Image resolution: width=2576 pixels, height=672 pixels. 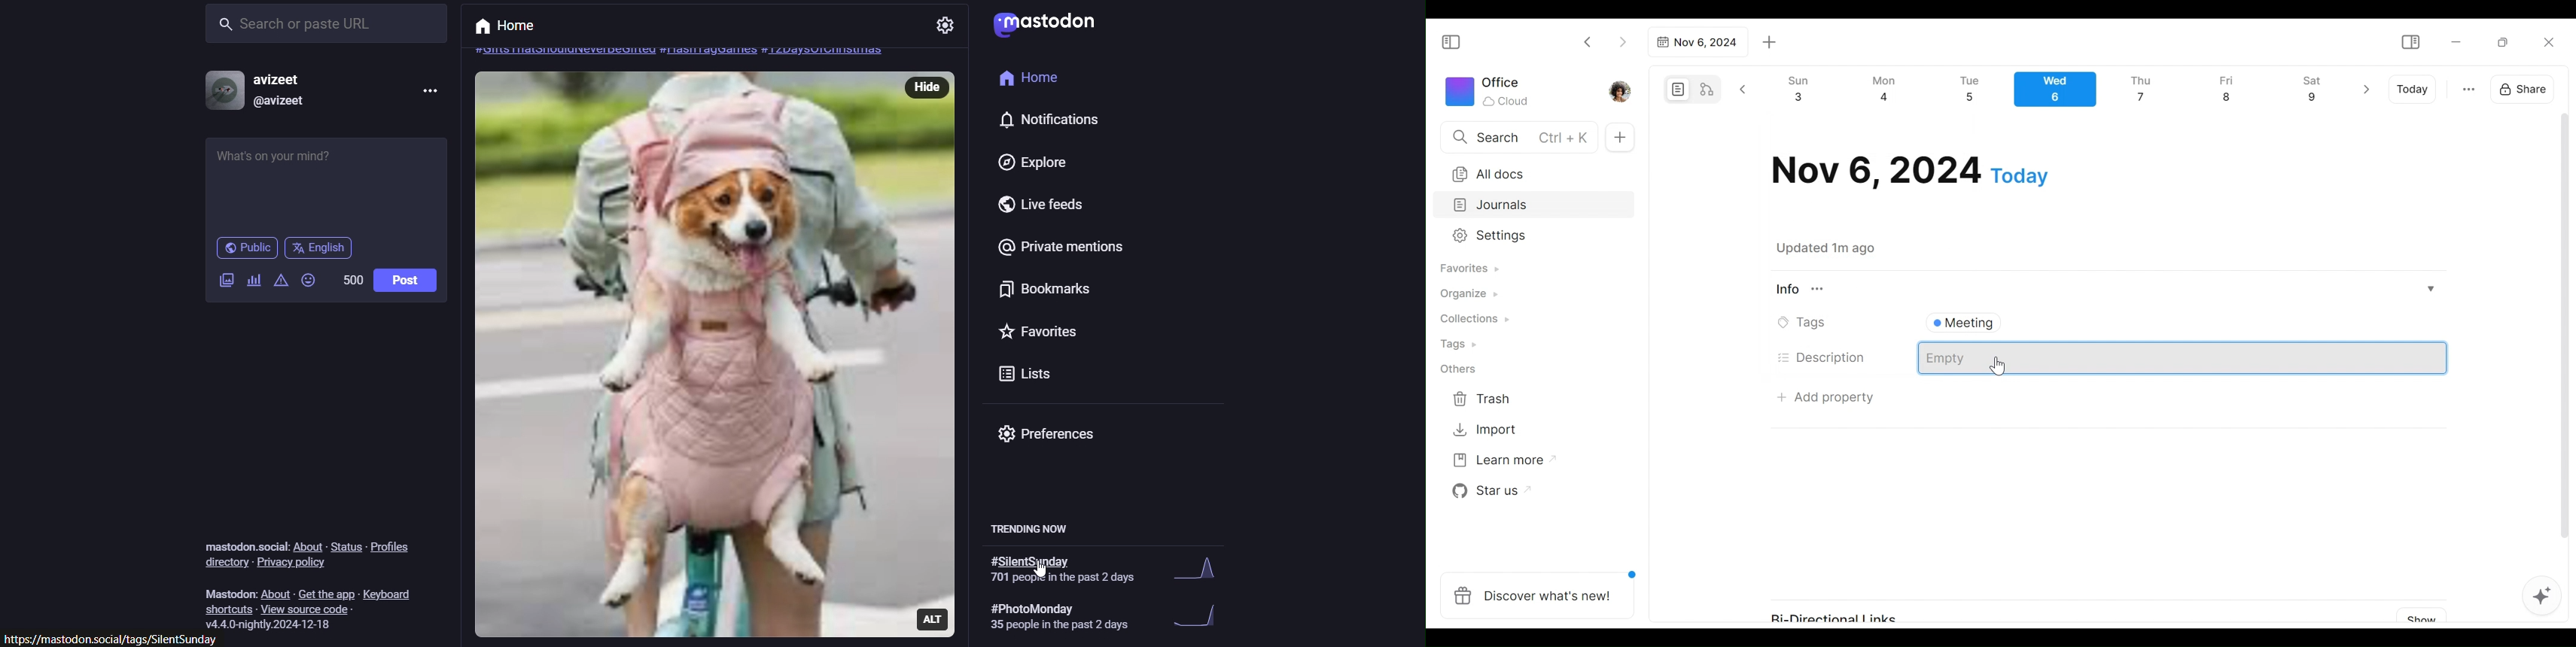 What do you see at coordinates (2508, 41) in the screenshot?
I see `Restore` at bounding box center [2508, 41].